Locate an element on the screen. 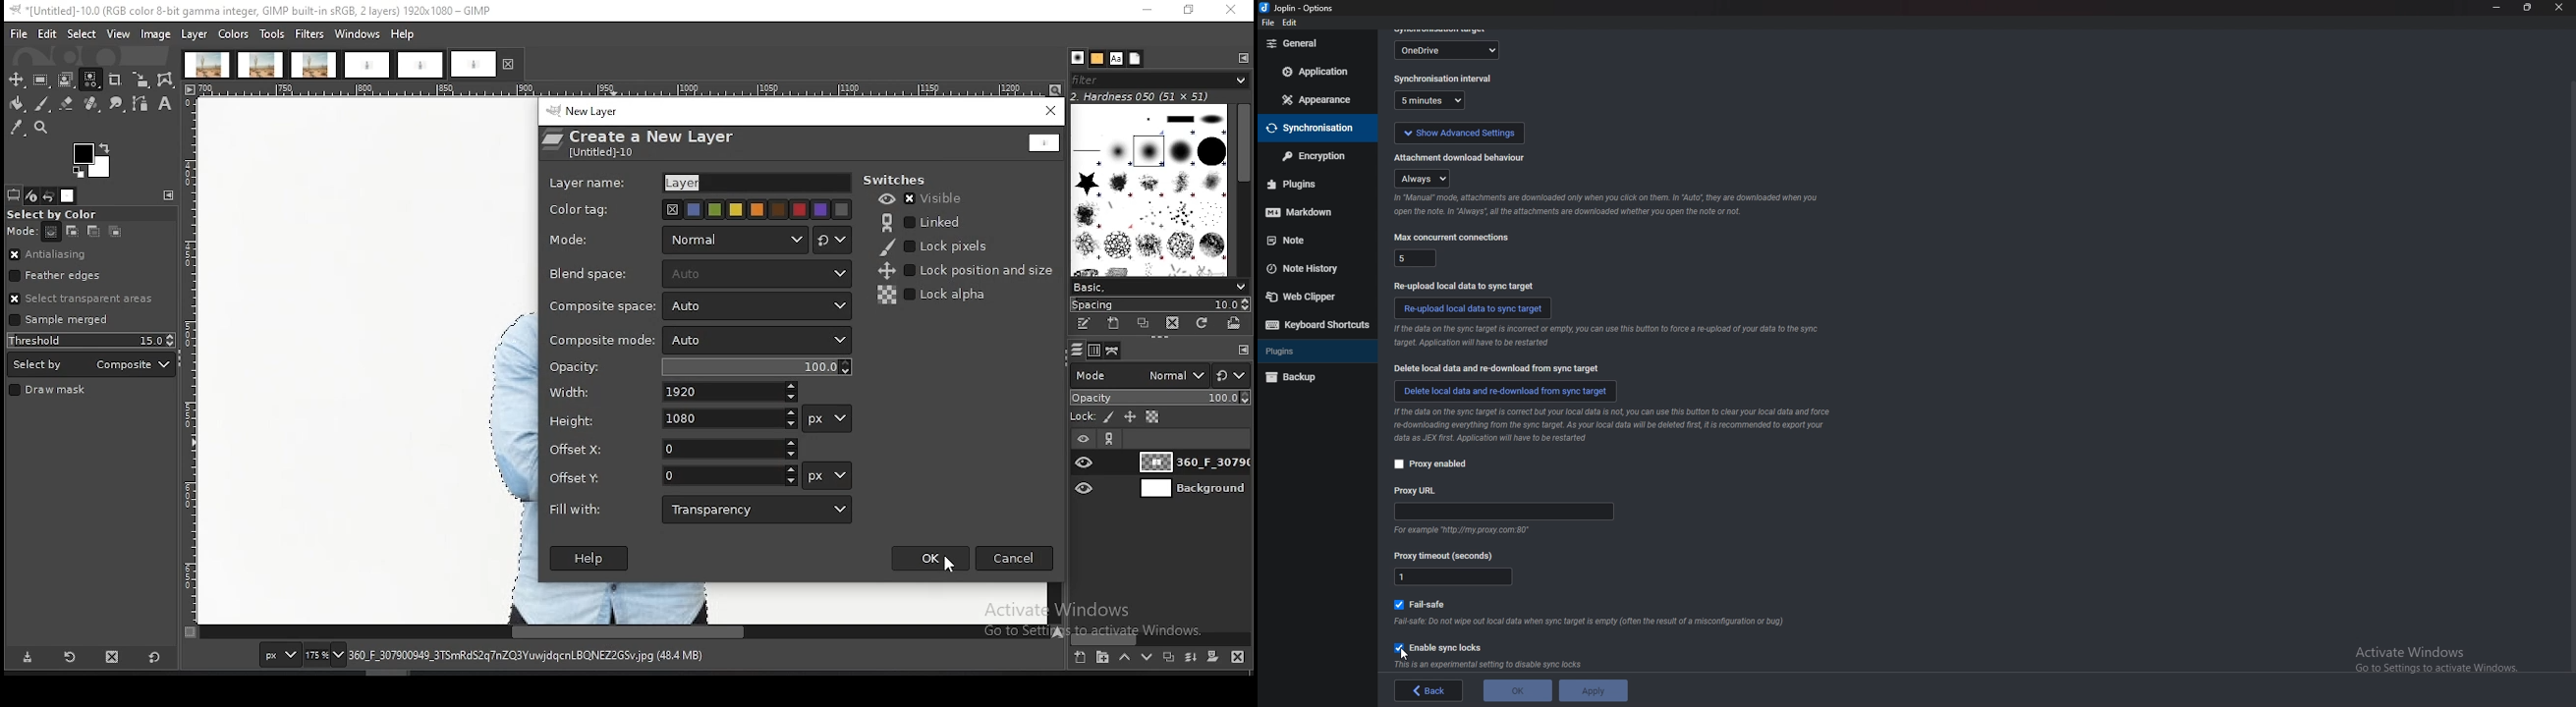 The width and height of the screenshot is (2576, 728). general is located at coordinates (1318, 43).